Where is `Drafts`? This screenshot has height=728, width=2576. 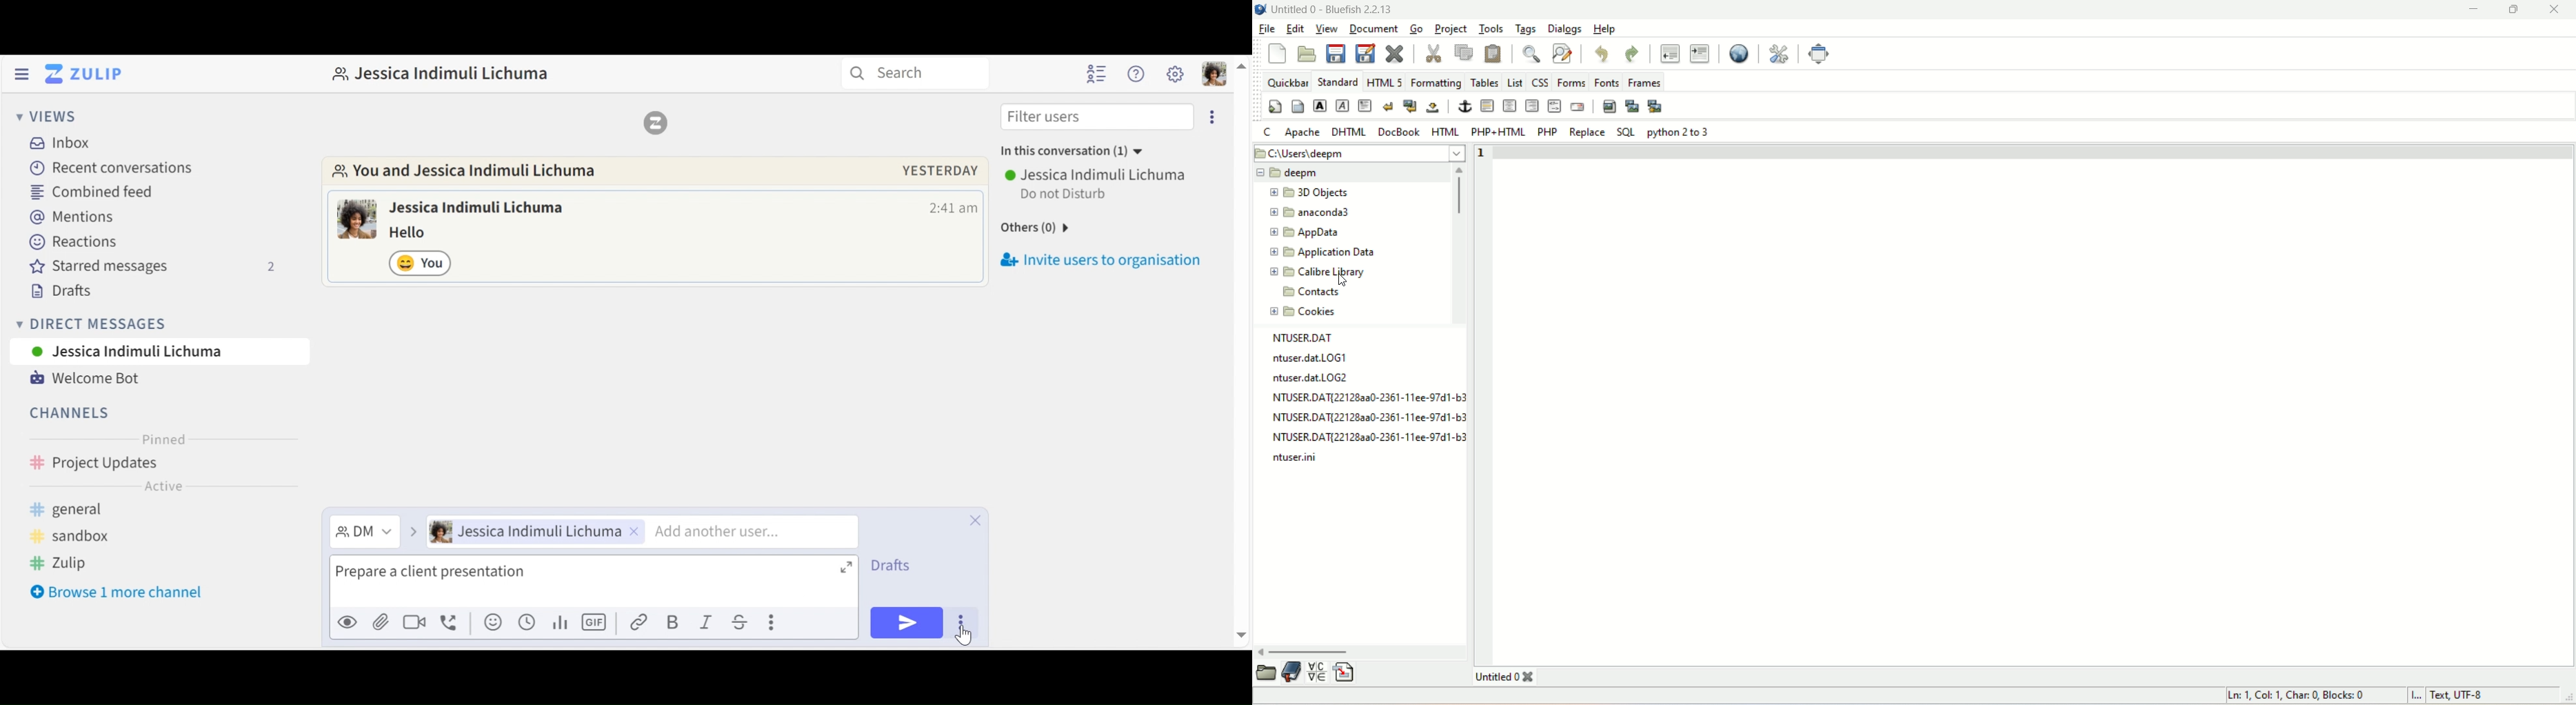
Drafts is located at coordinates (902, 563).